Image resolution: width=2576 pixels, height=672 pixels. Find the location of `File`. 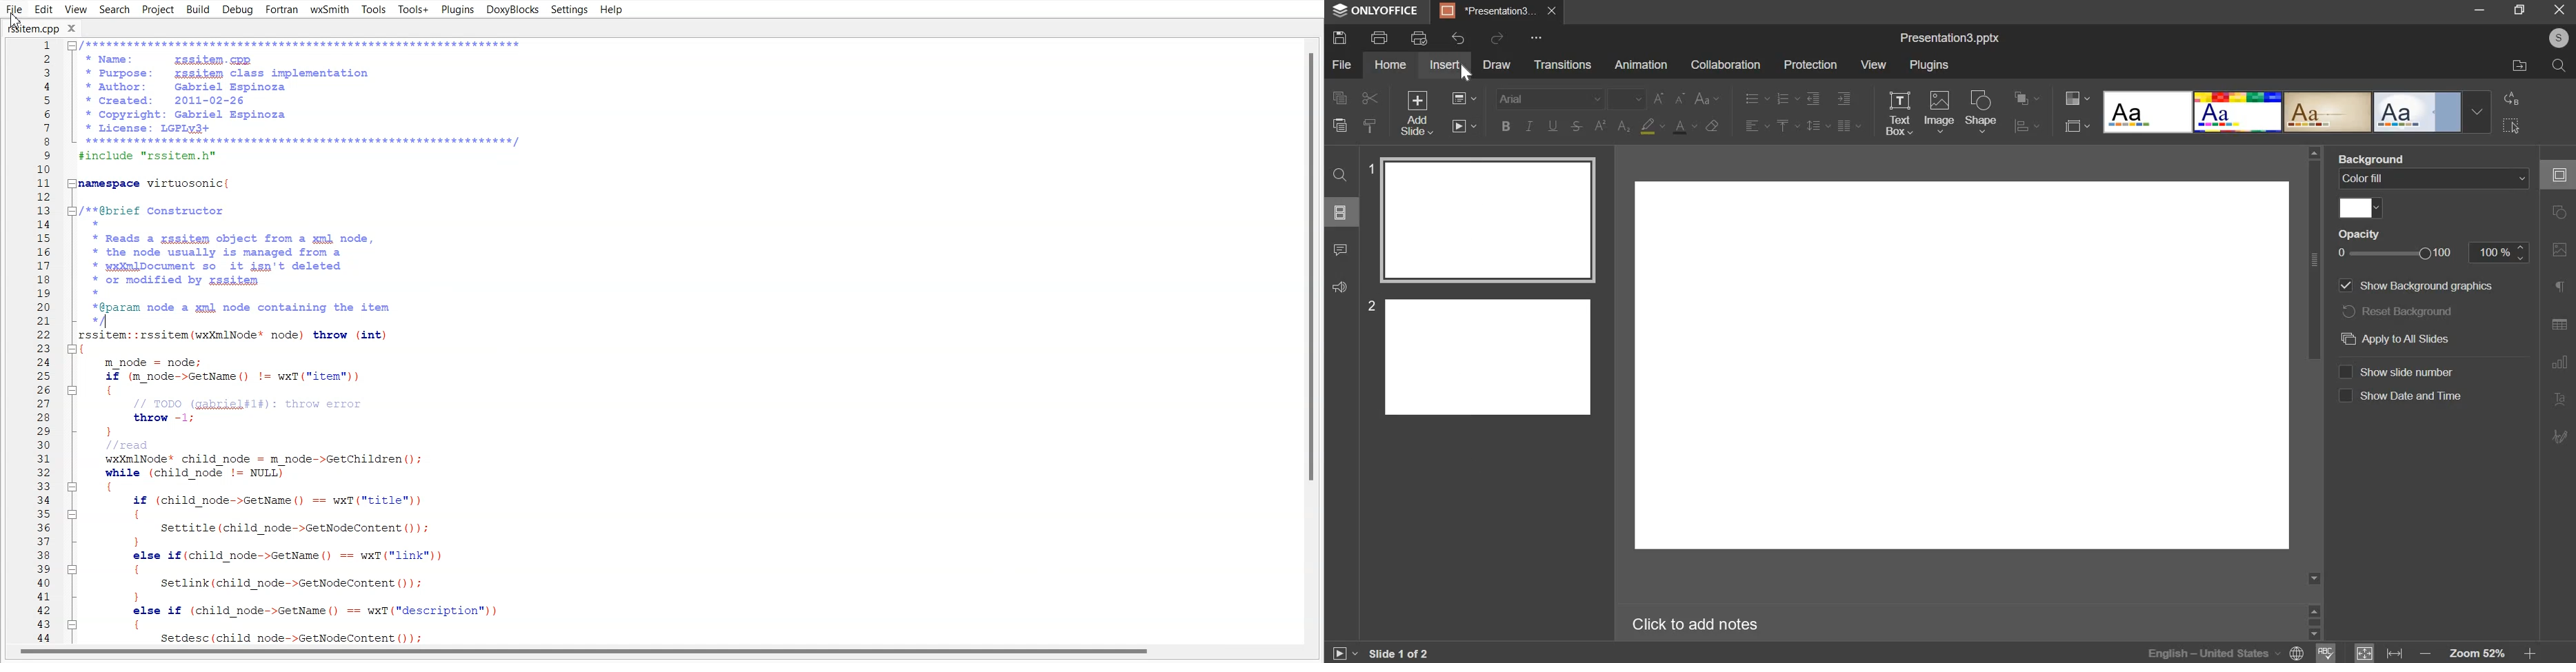

File is located at coordinates (15, 10).